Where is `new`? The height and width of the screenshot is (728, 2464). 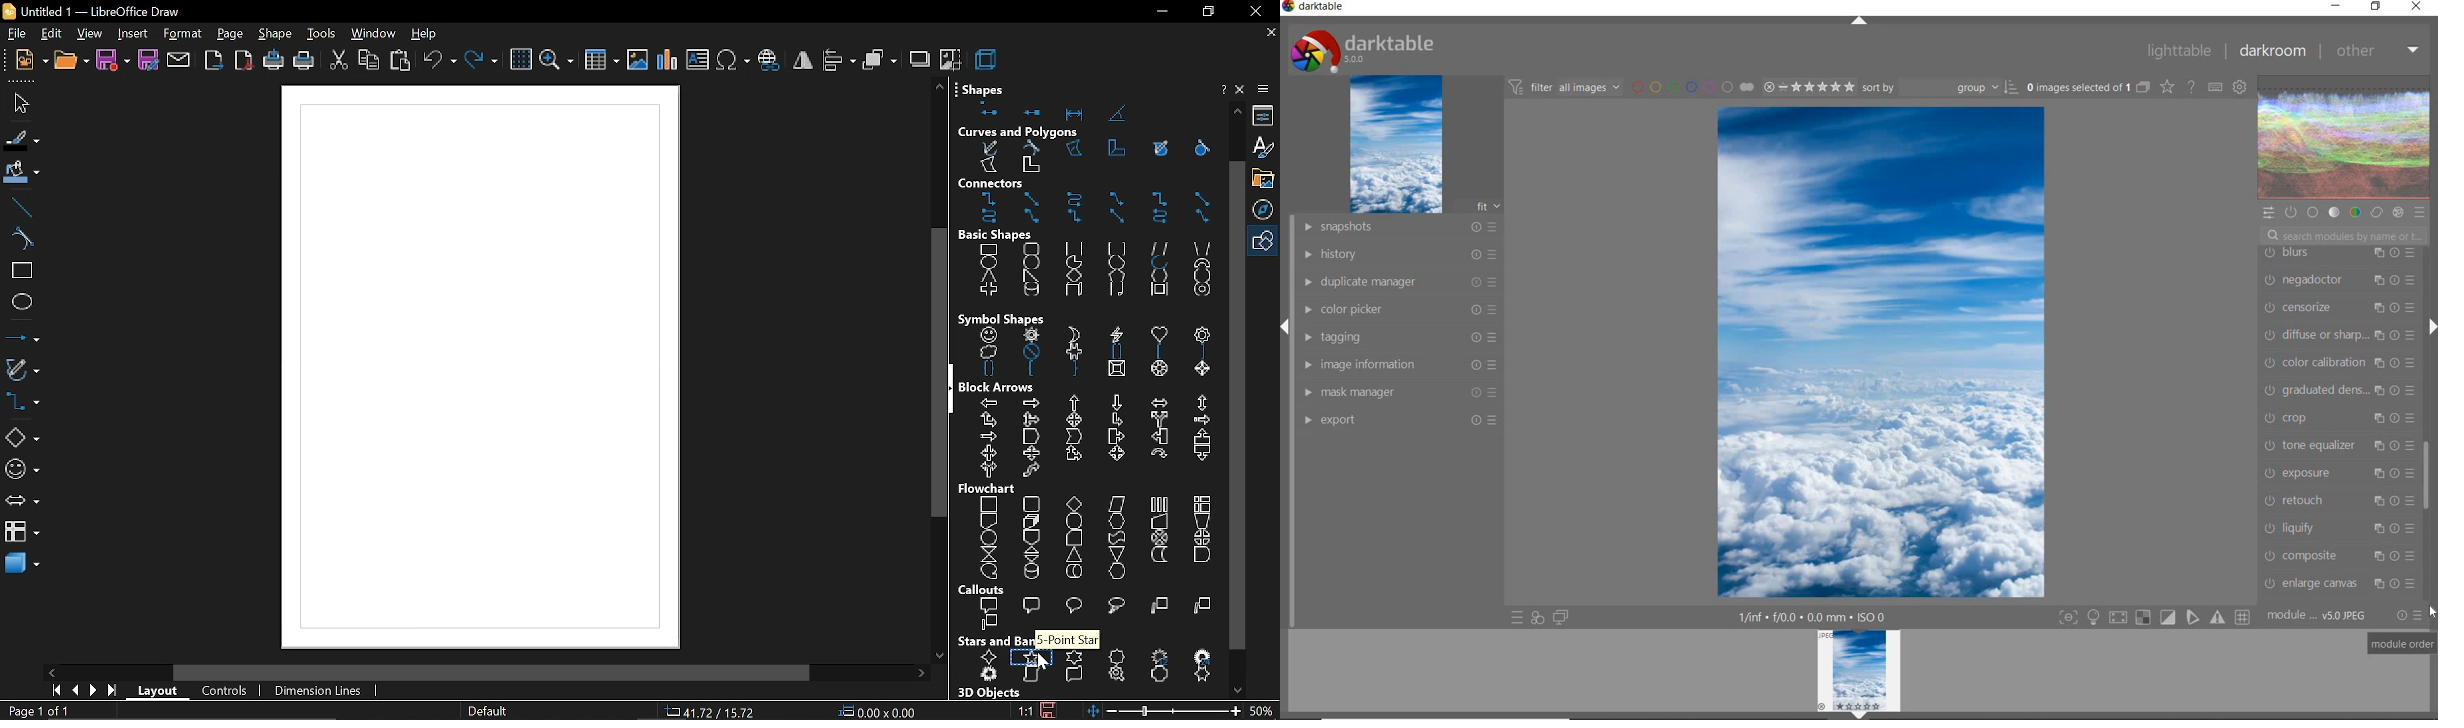 new is located at coordinates (29, 59).